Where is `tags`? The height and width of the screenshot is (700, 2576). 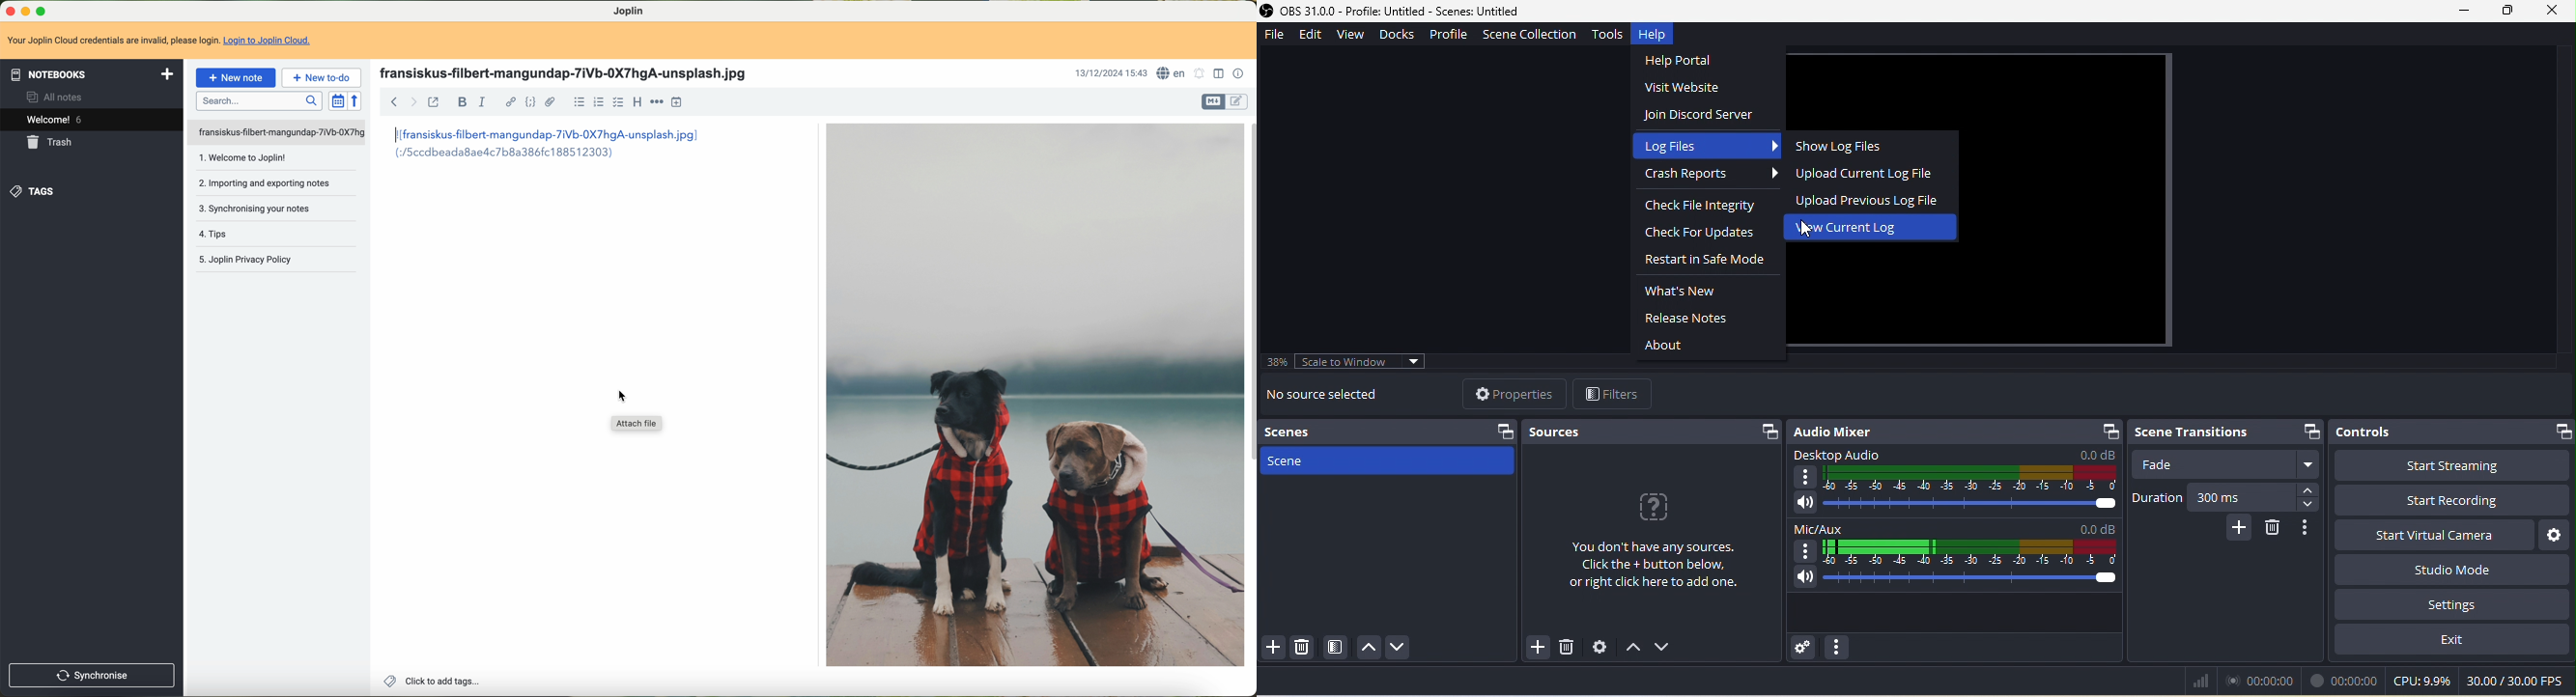 tags is located at coordinates (33, 192).